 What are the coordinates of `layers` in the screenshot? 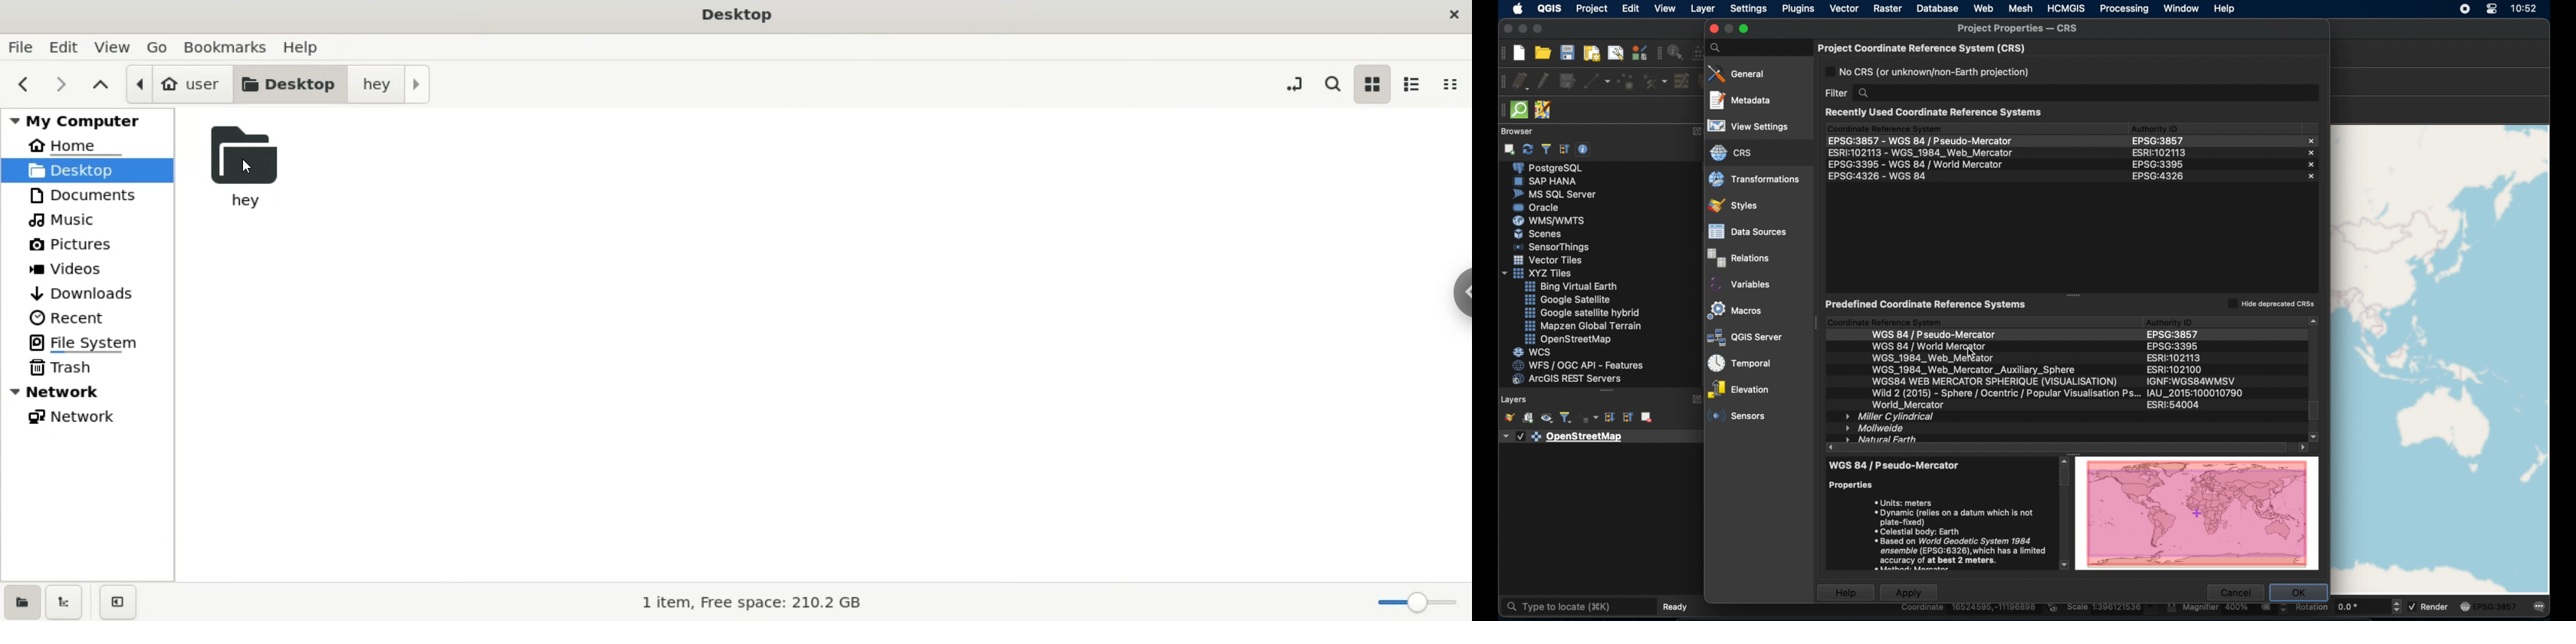 It's located at (1515, 398).